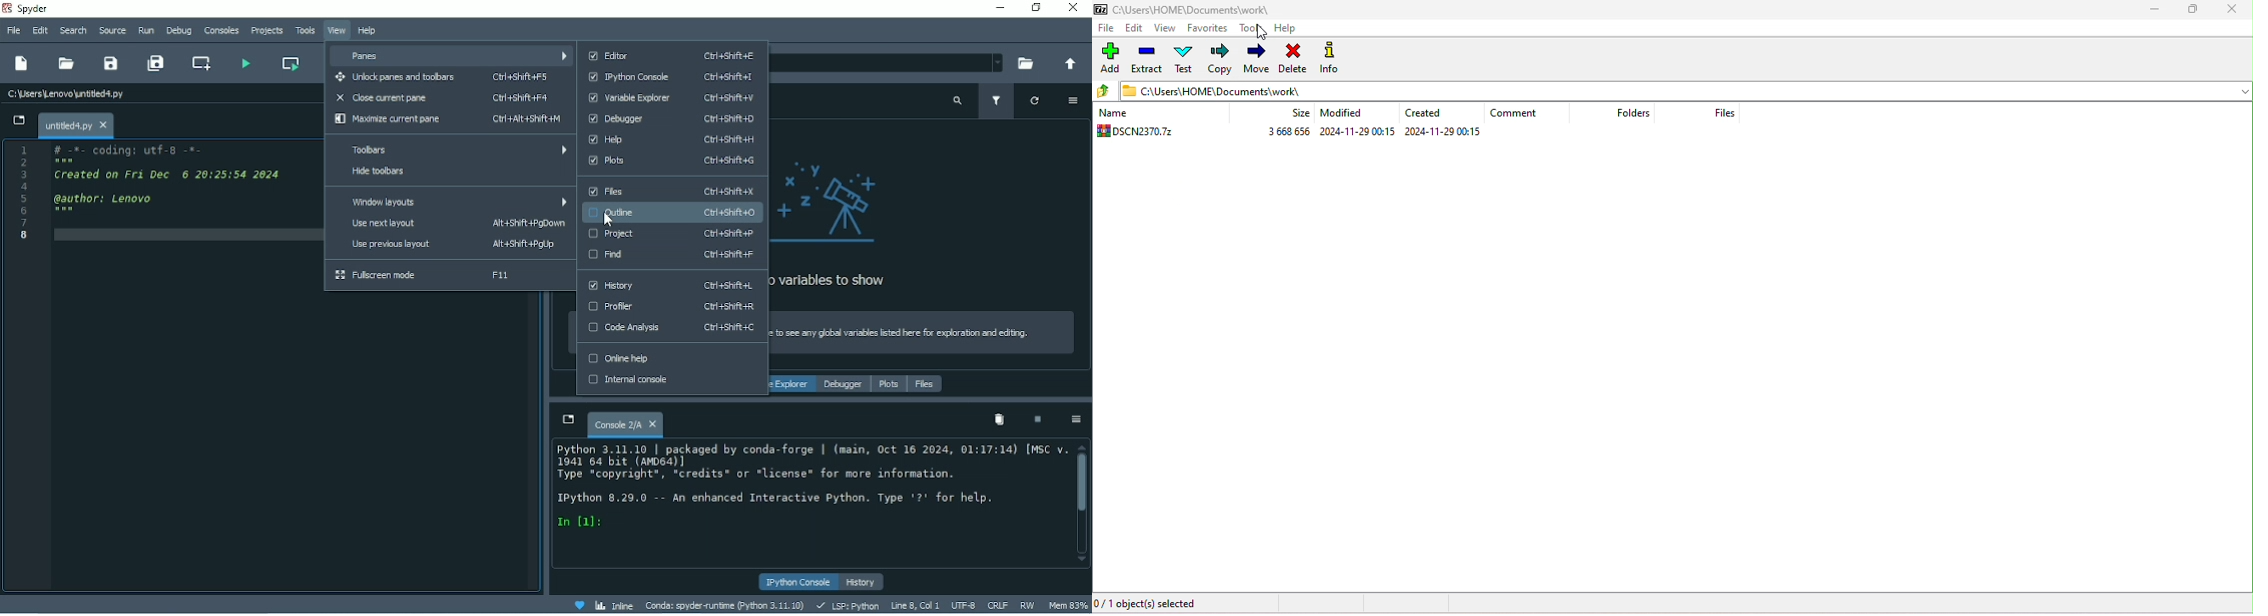 The height and width of the screenshot is (616, 2268). I want to click on Run code in the editor or IPython console to see any global variables listed here for exploration and editing., so click(927, 332).